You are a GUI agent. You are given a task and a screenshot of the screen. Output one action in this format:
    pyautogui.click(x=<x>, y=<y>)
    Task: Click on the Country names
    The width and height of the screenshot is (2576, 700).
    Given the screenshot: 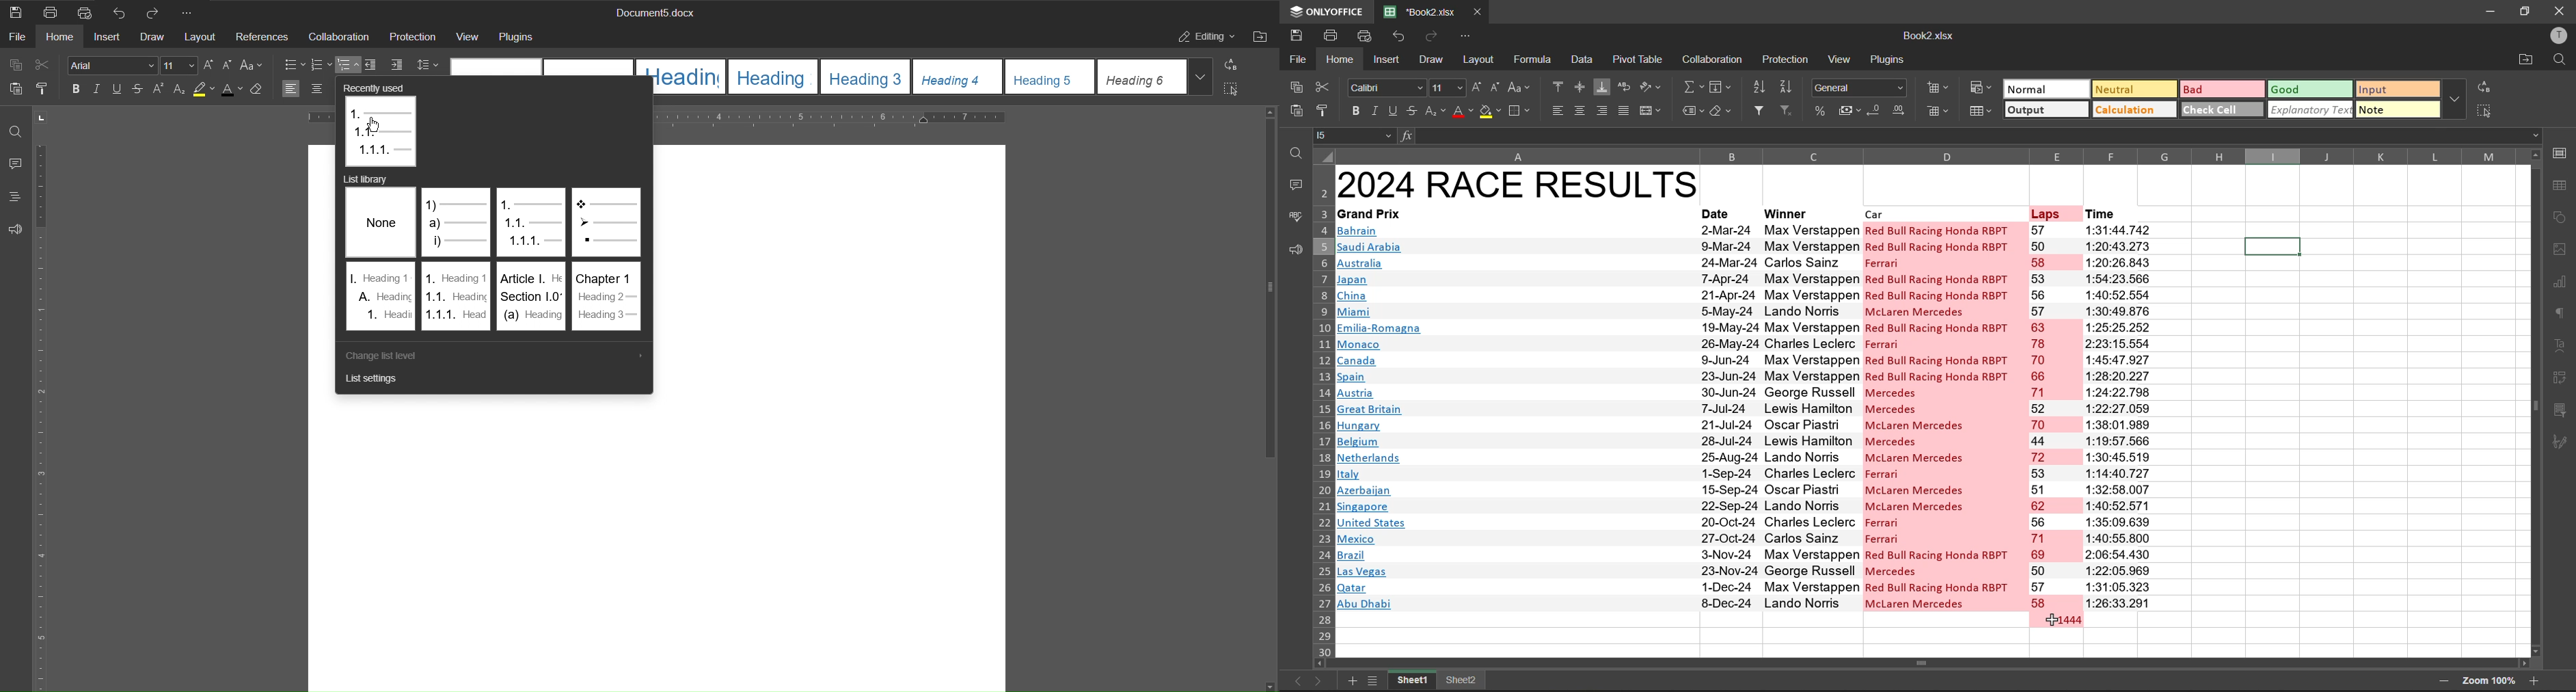 What is the action you would take?
    pyautogui.click(x=1381, y=417)
    